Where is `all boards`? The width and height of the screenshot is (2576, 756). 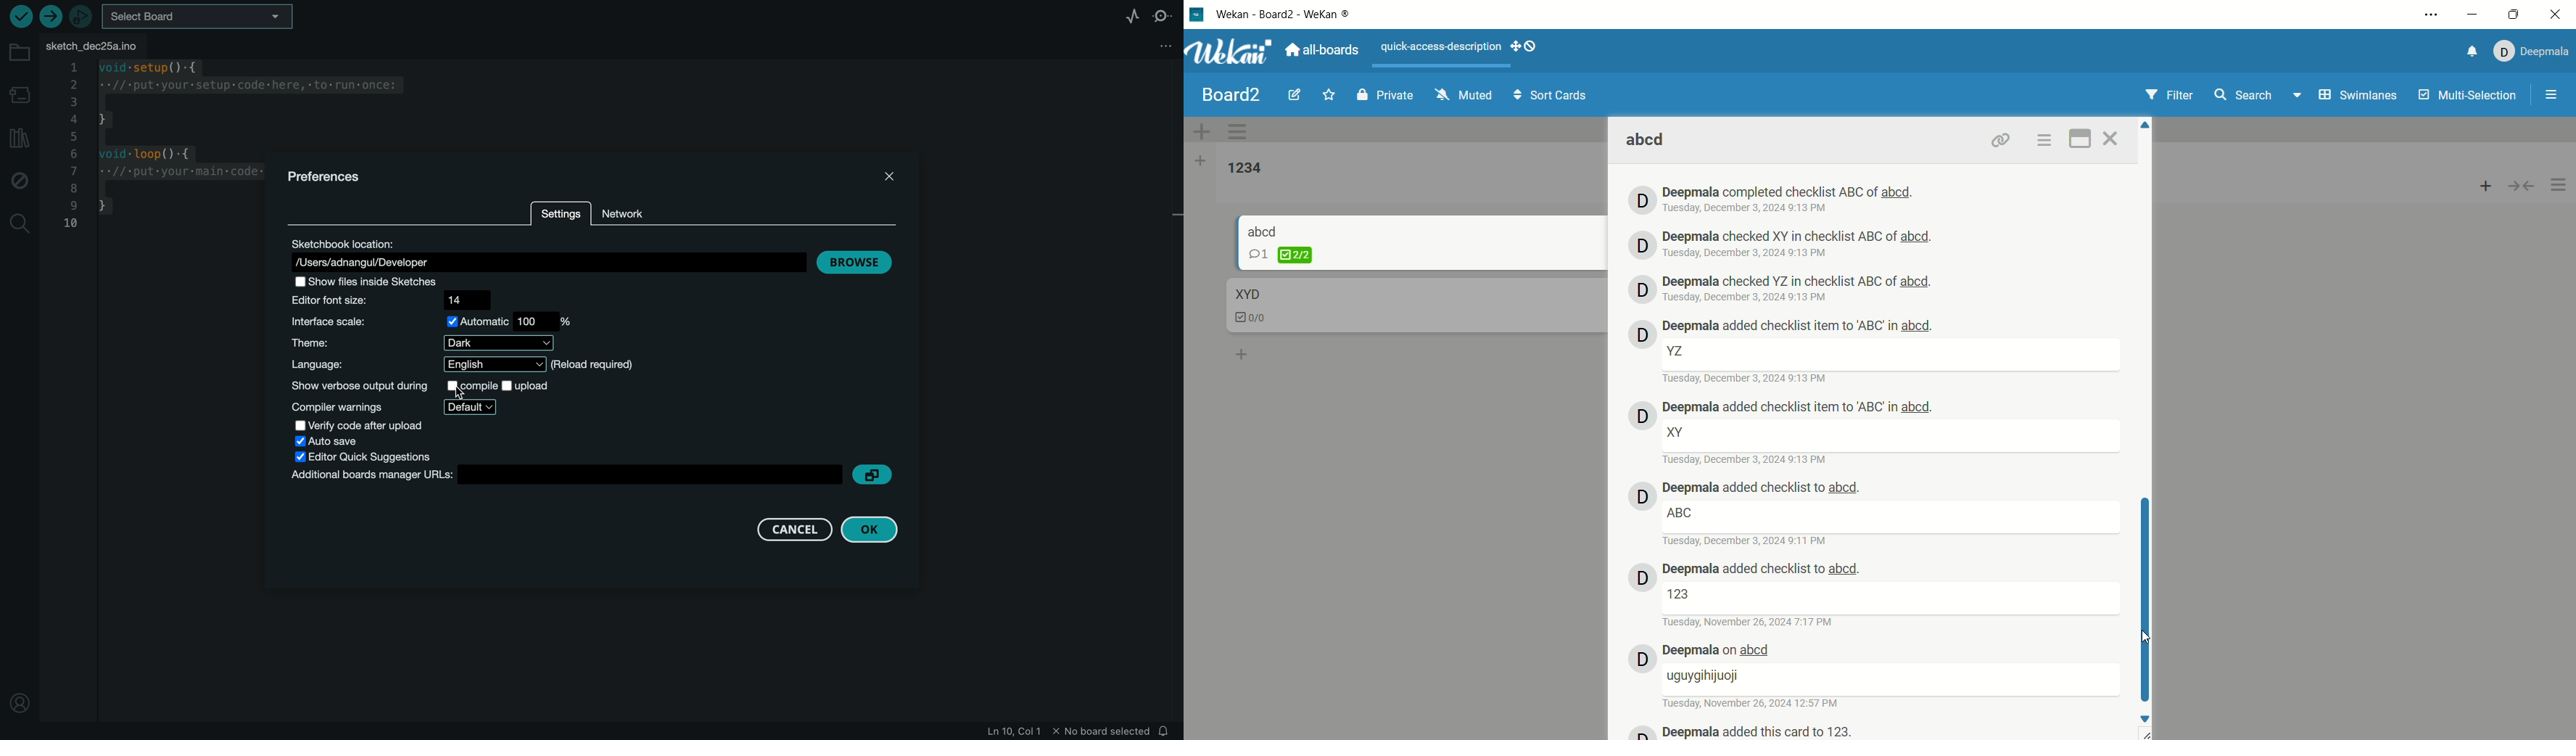 all boards is located at coordinates (1322, 49).